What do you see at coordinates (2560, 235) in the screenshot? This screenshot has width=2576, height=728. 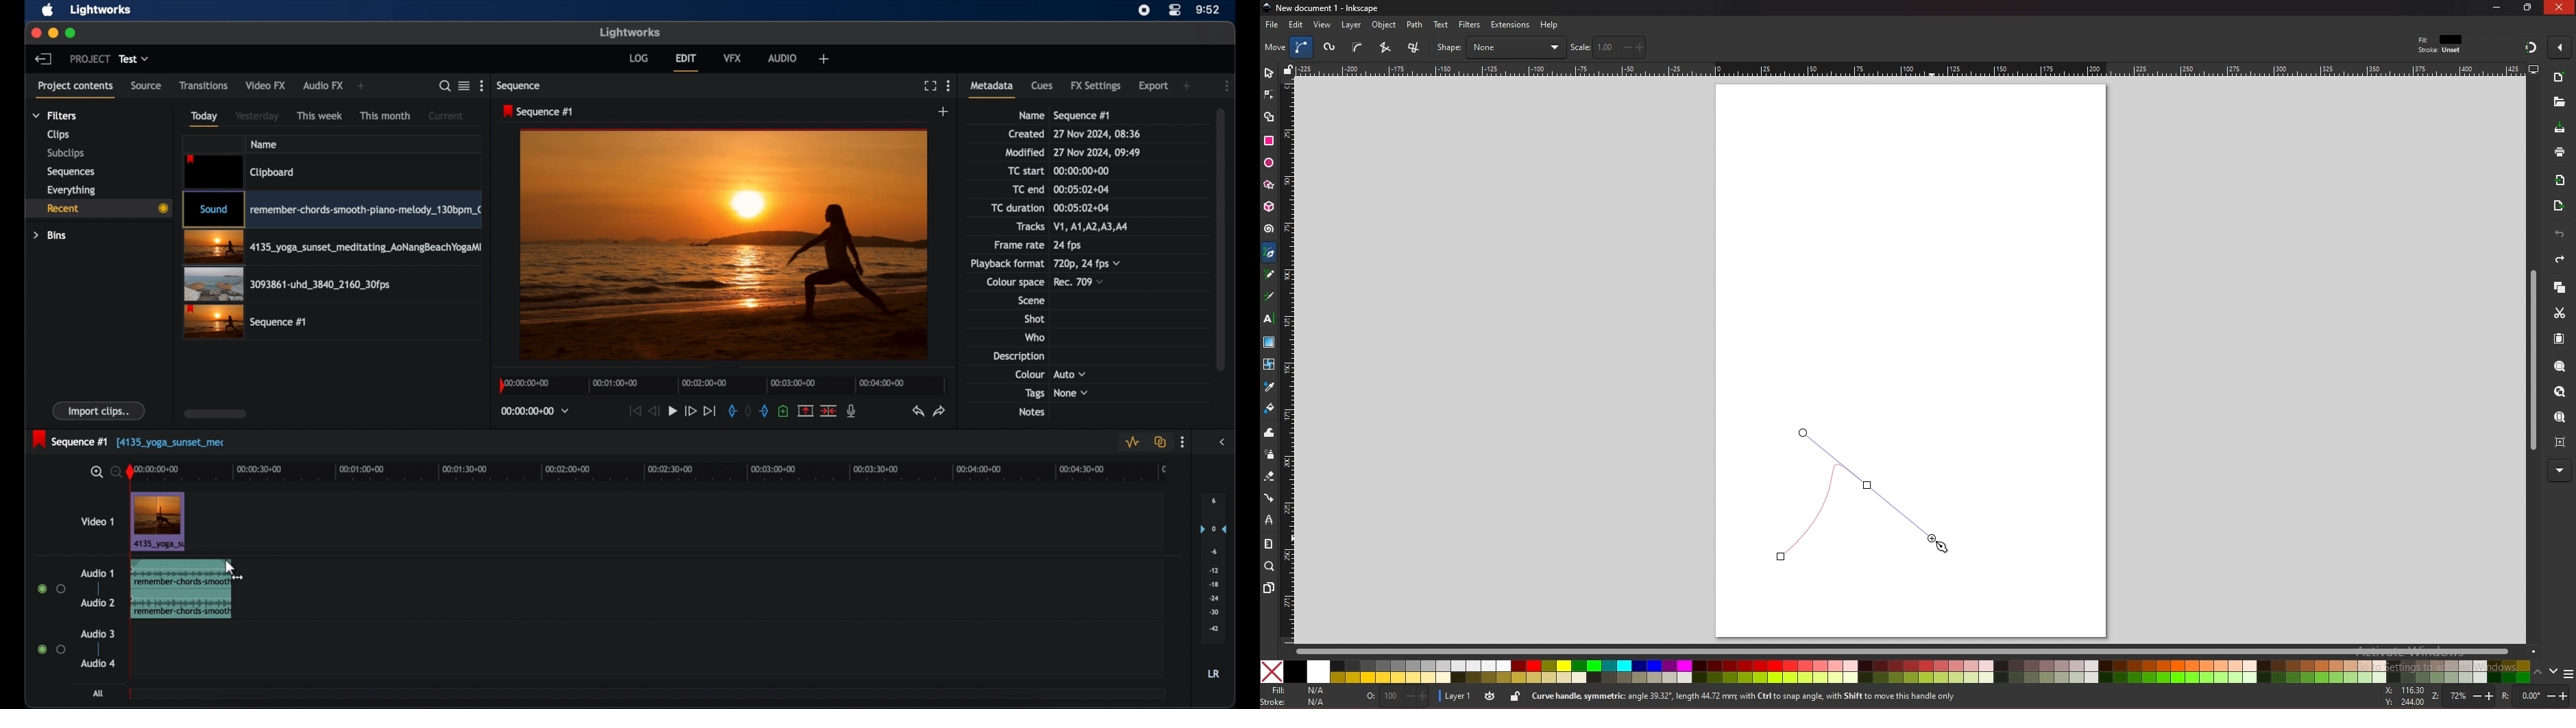 I see `undo` at bounding box center [2560, 235].